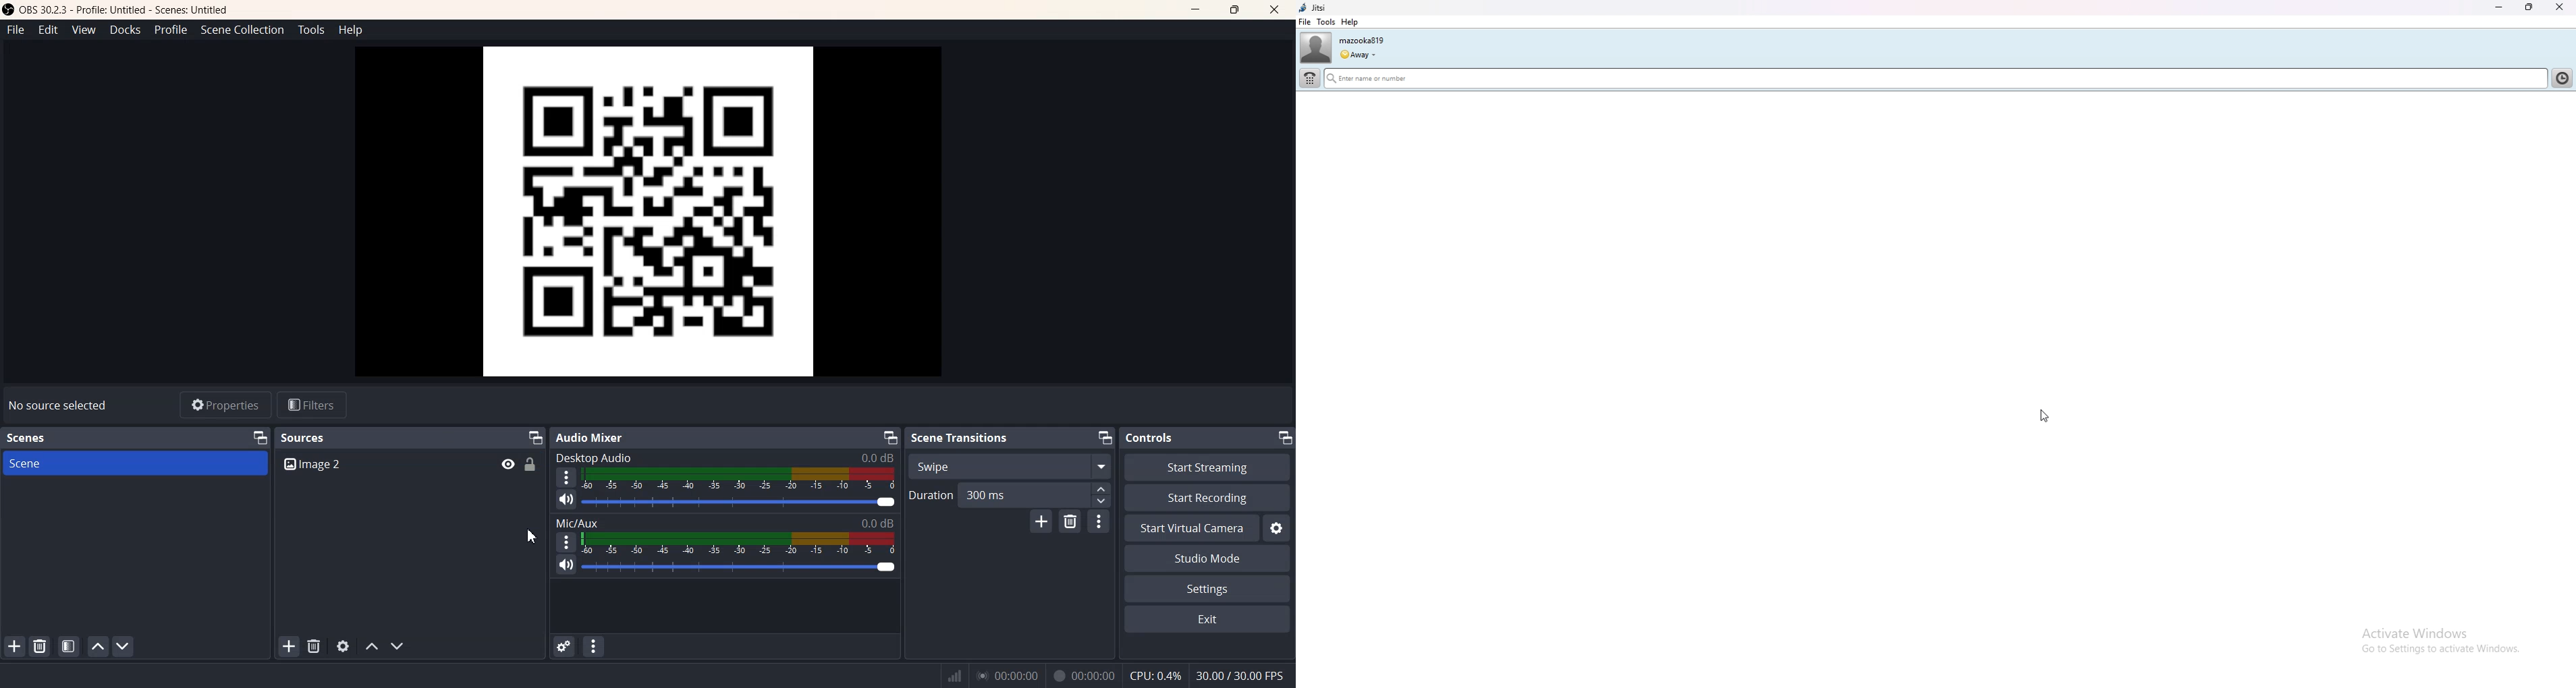 The image size is (2576, 700). I want to click on Sources, so click(306, 438).